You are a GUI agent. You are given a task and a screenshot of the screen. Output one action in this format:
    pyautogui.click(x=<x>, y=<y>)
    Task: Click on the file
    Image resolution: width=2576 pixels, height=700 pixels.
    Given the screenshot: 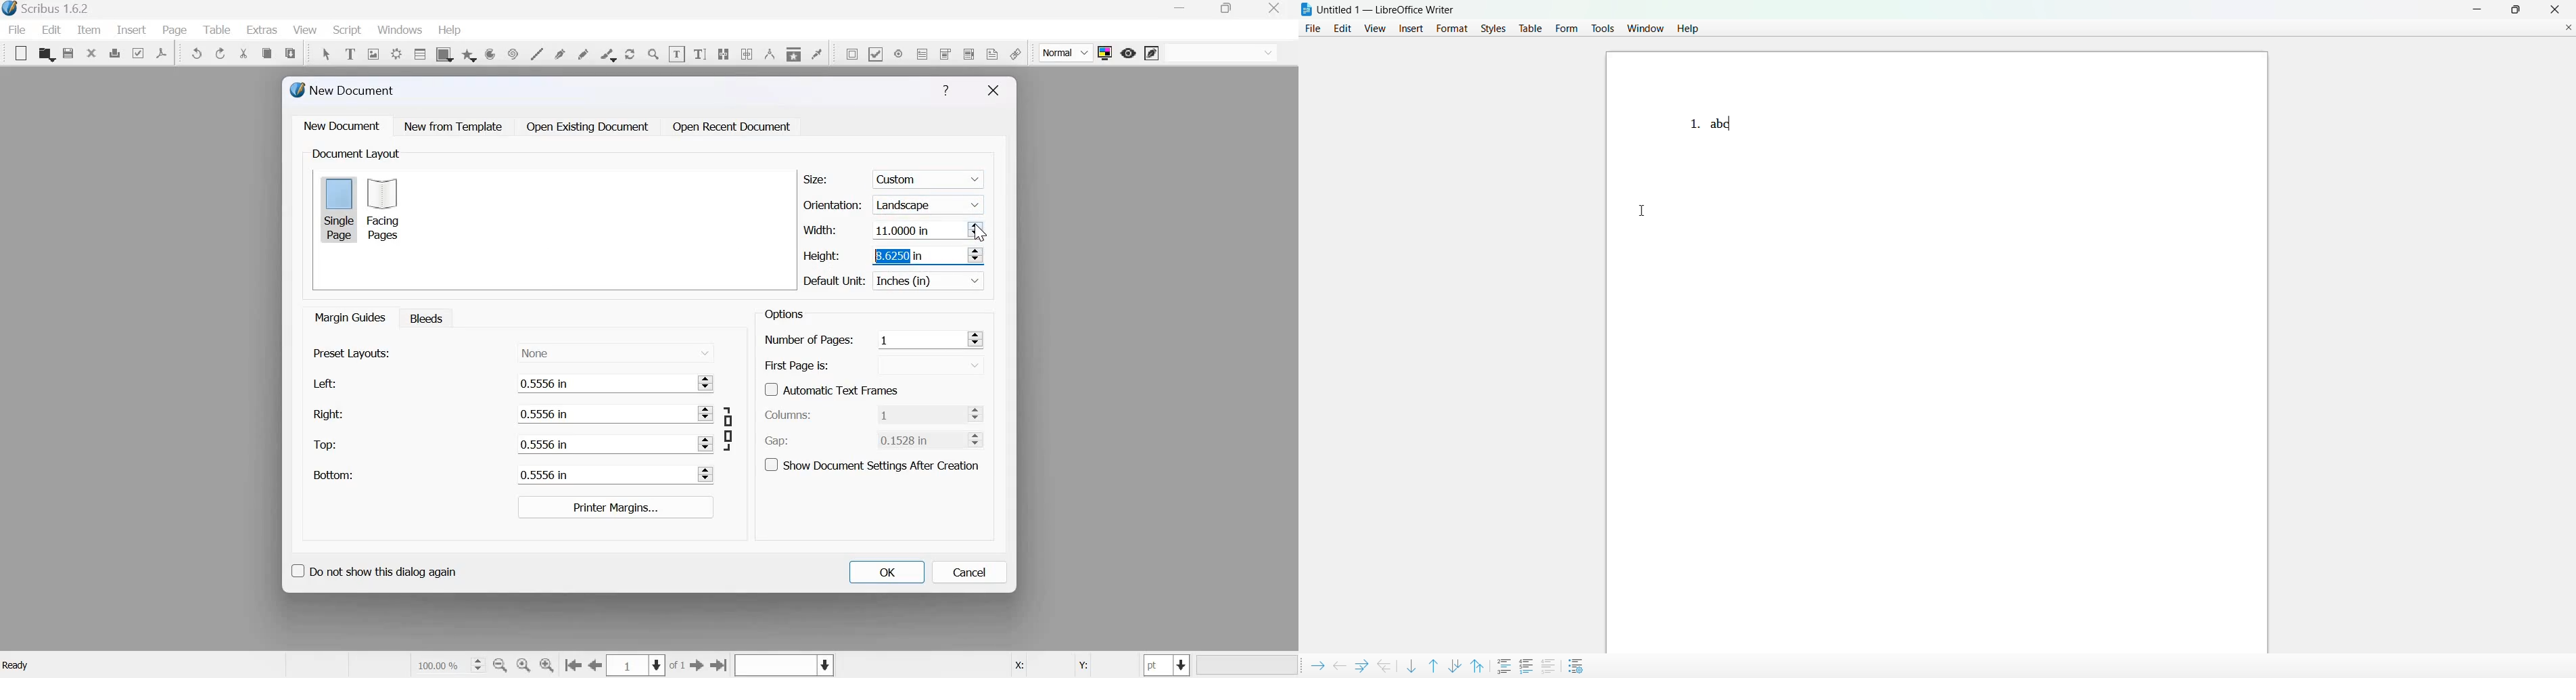 What is the action you would take?
    pyautogui.click(x=1313, y=29)
    